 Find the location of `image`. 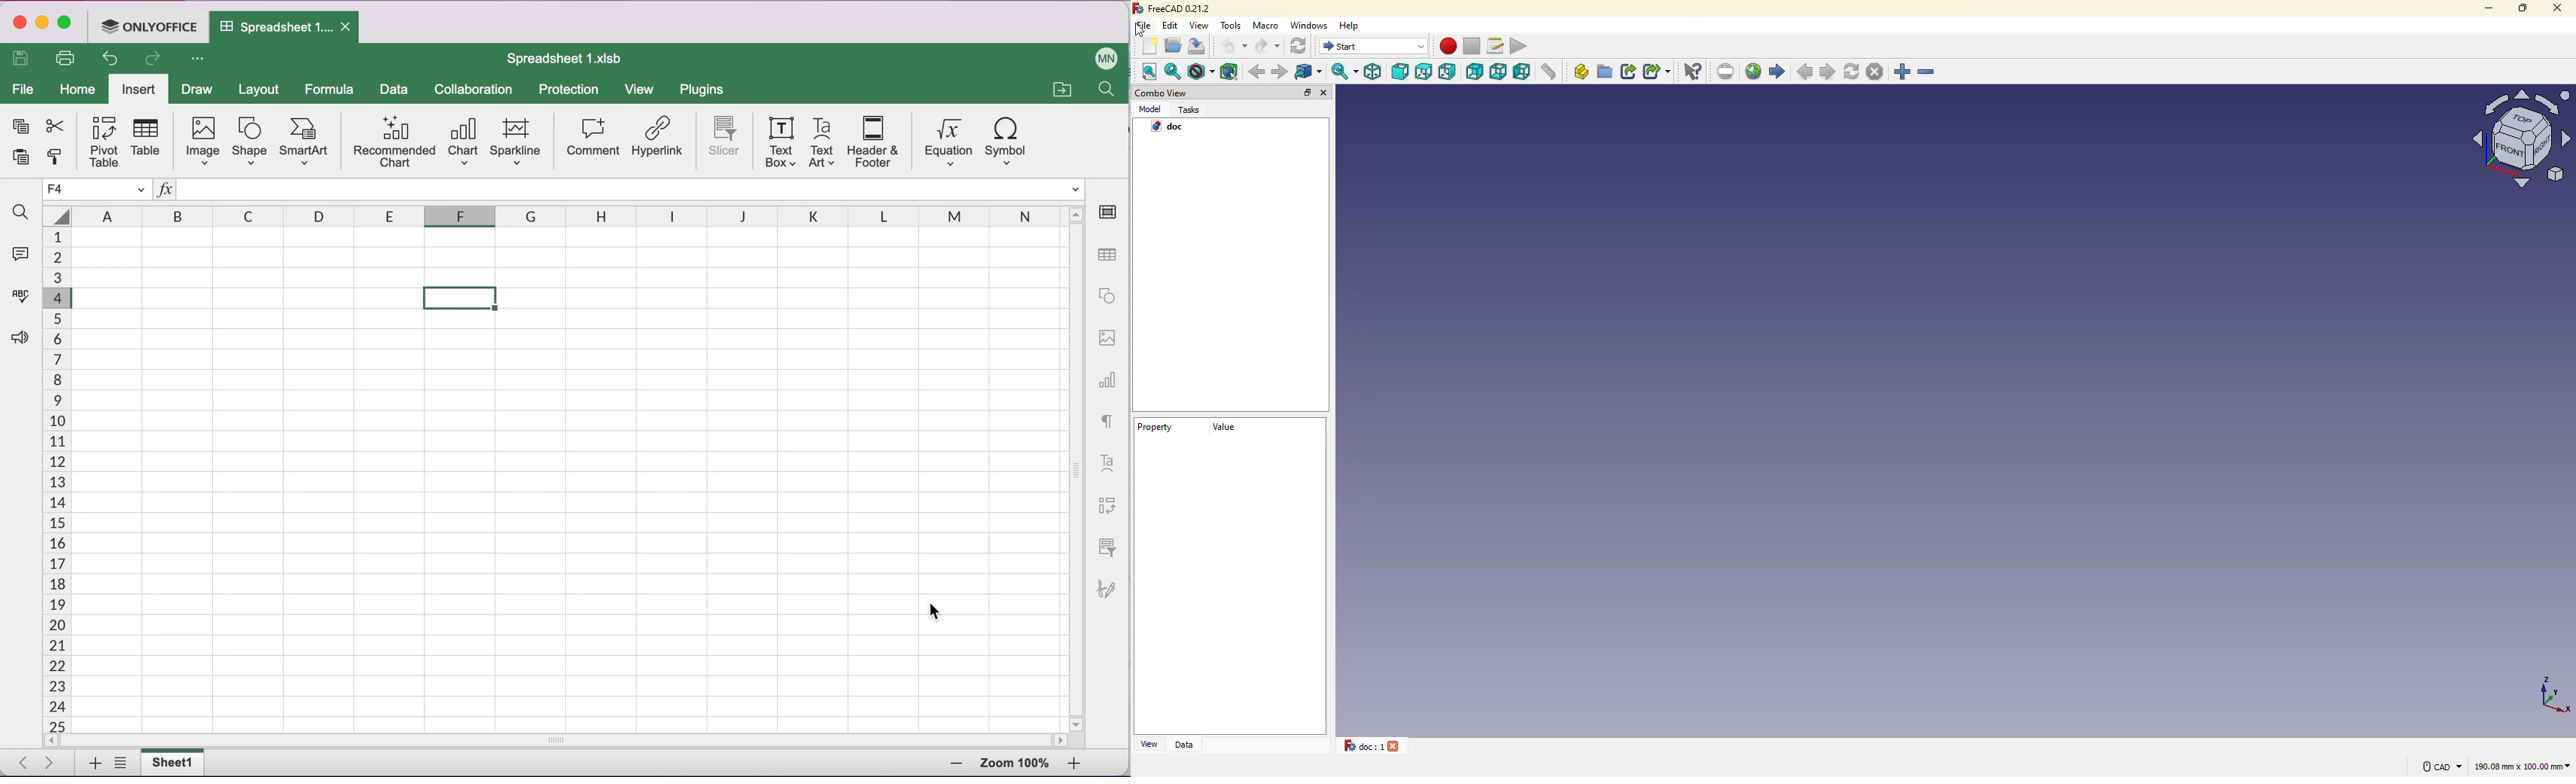

image is located at coordinates (203, 141).